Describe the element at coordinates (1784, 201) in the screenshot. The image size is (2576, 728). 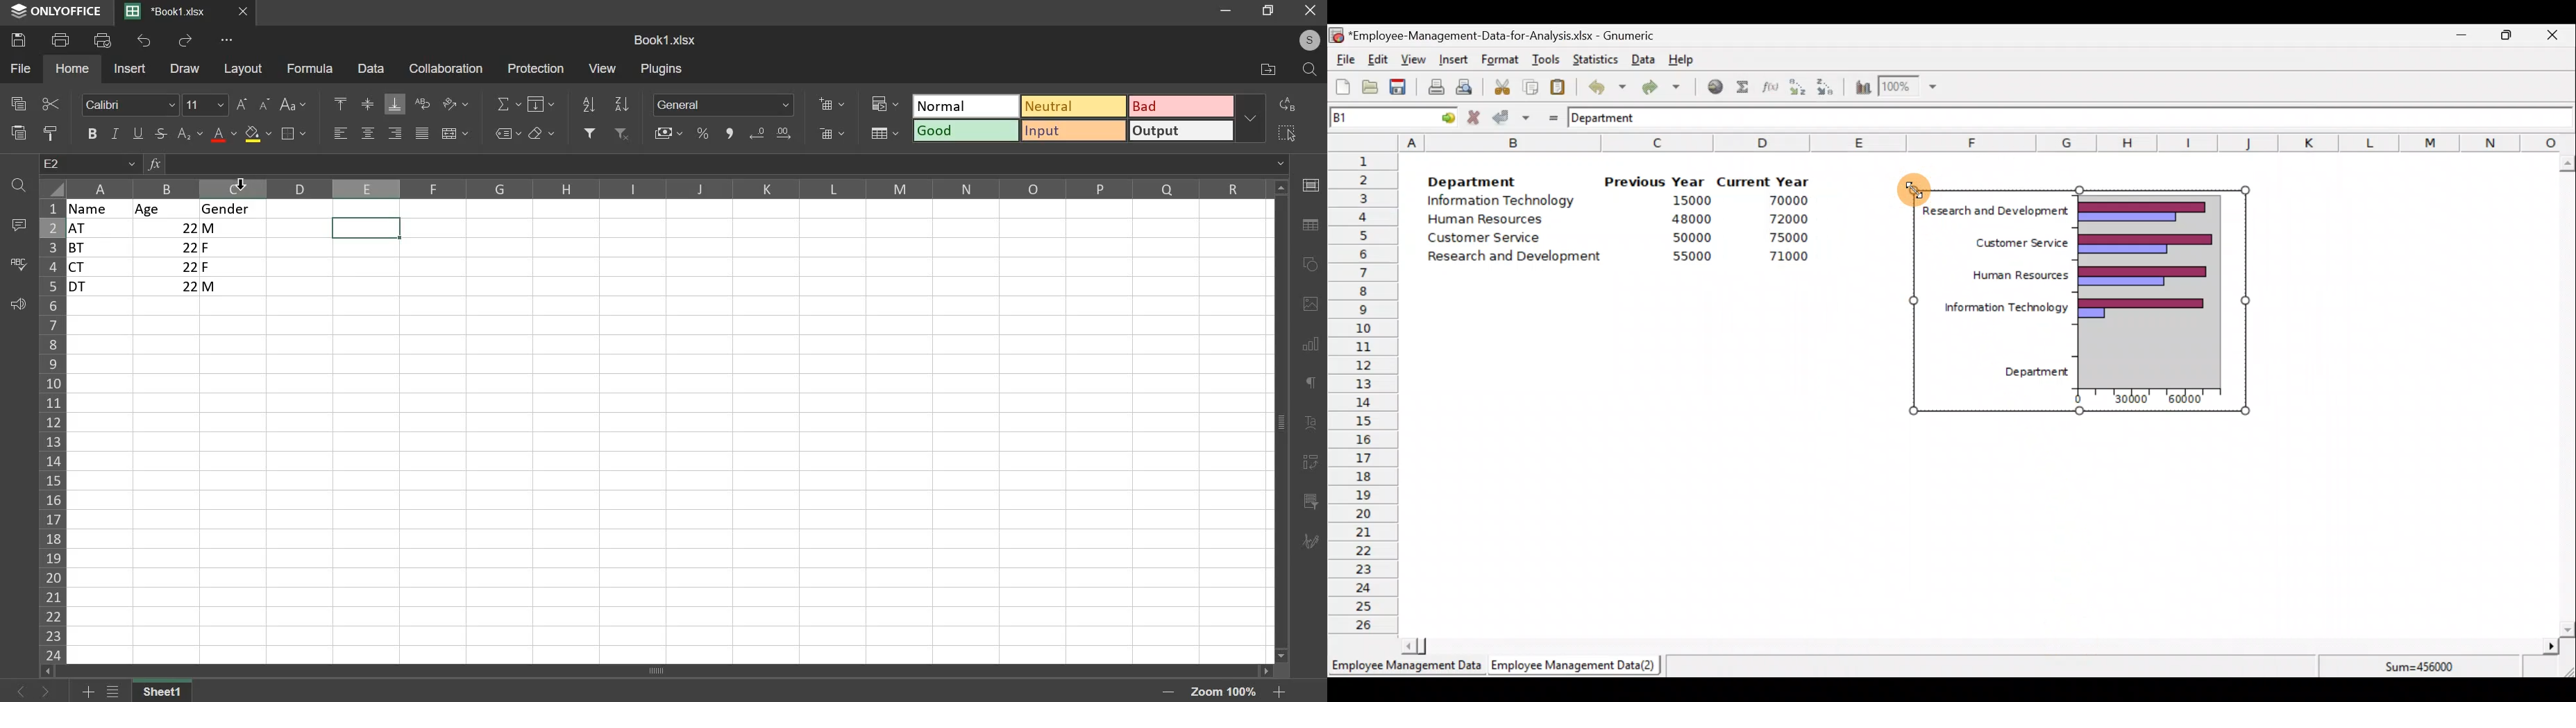
I see `70000` at that location.